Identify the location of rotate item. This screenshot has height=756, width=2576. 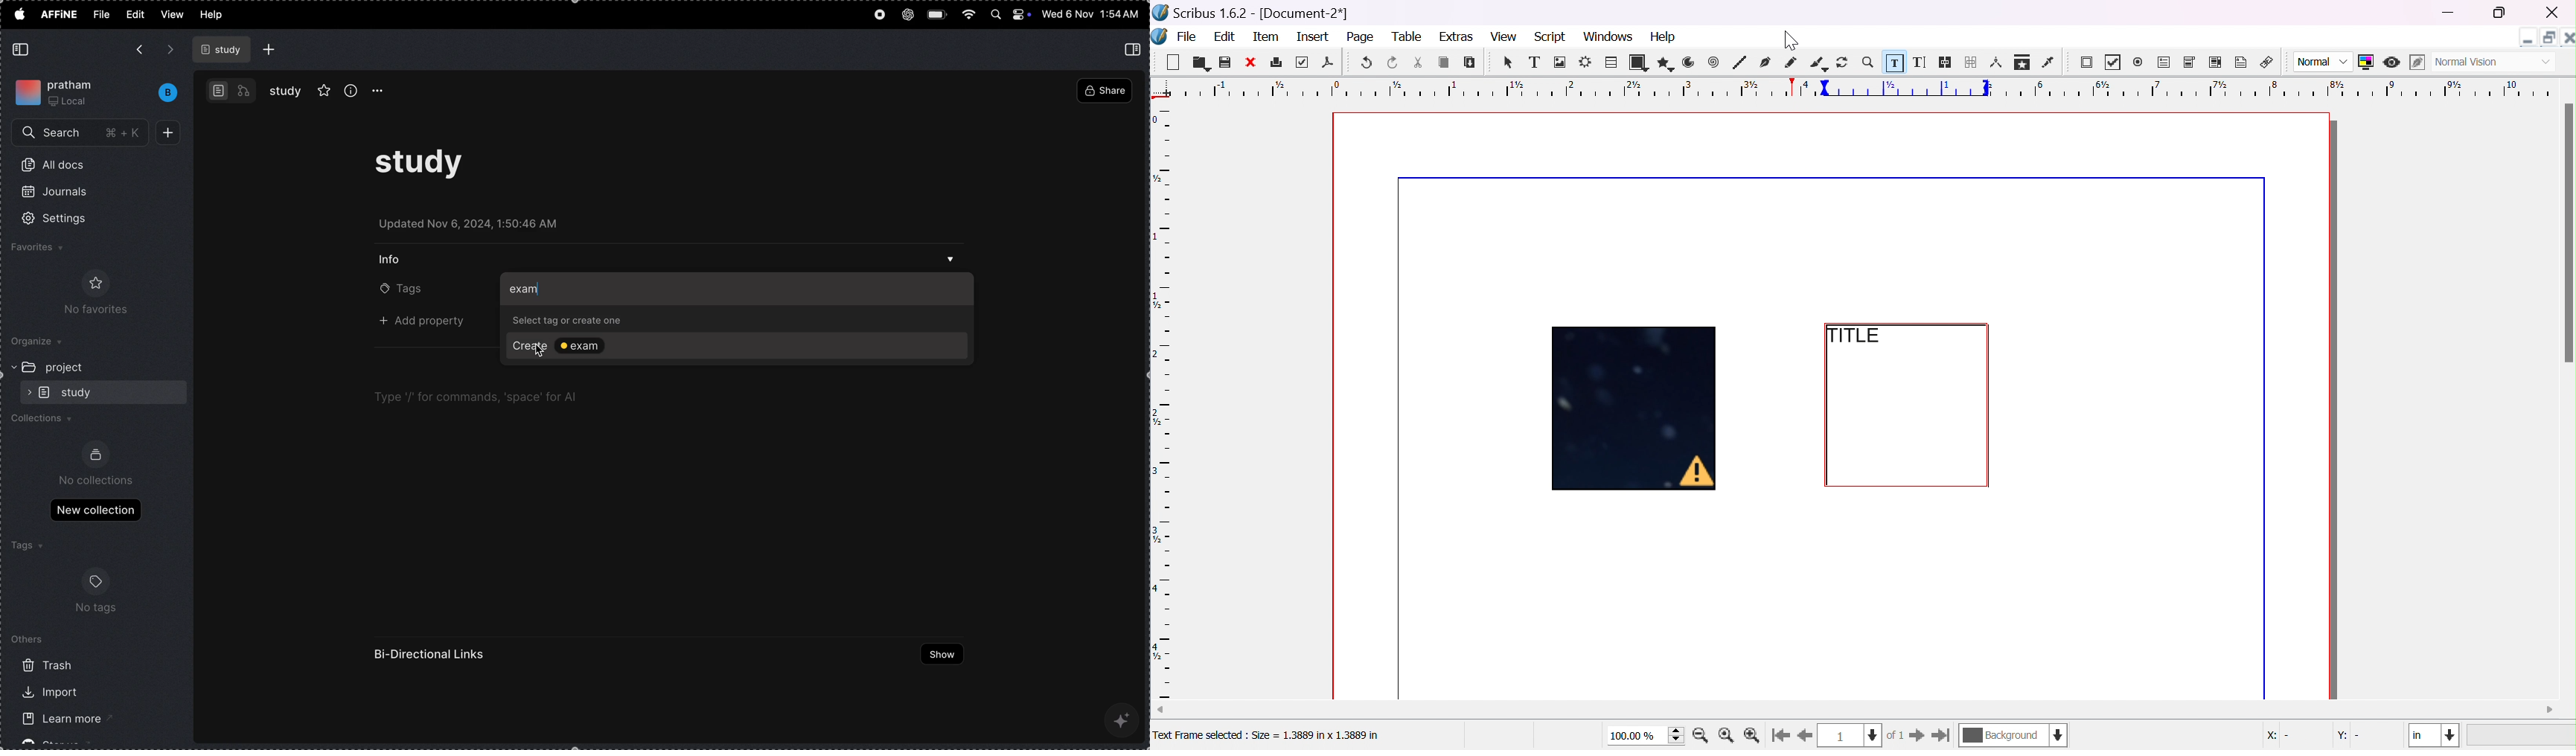
(1844, 62).